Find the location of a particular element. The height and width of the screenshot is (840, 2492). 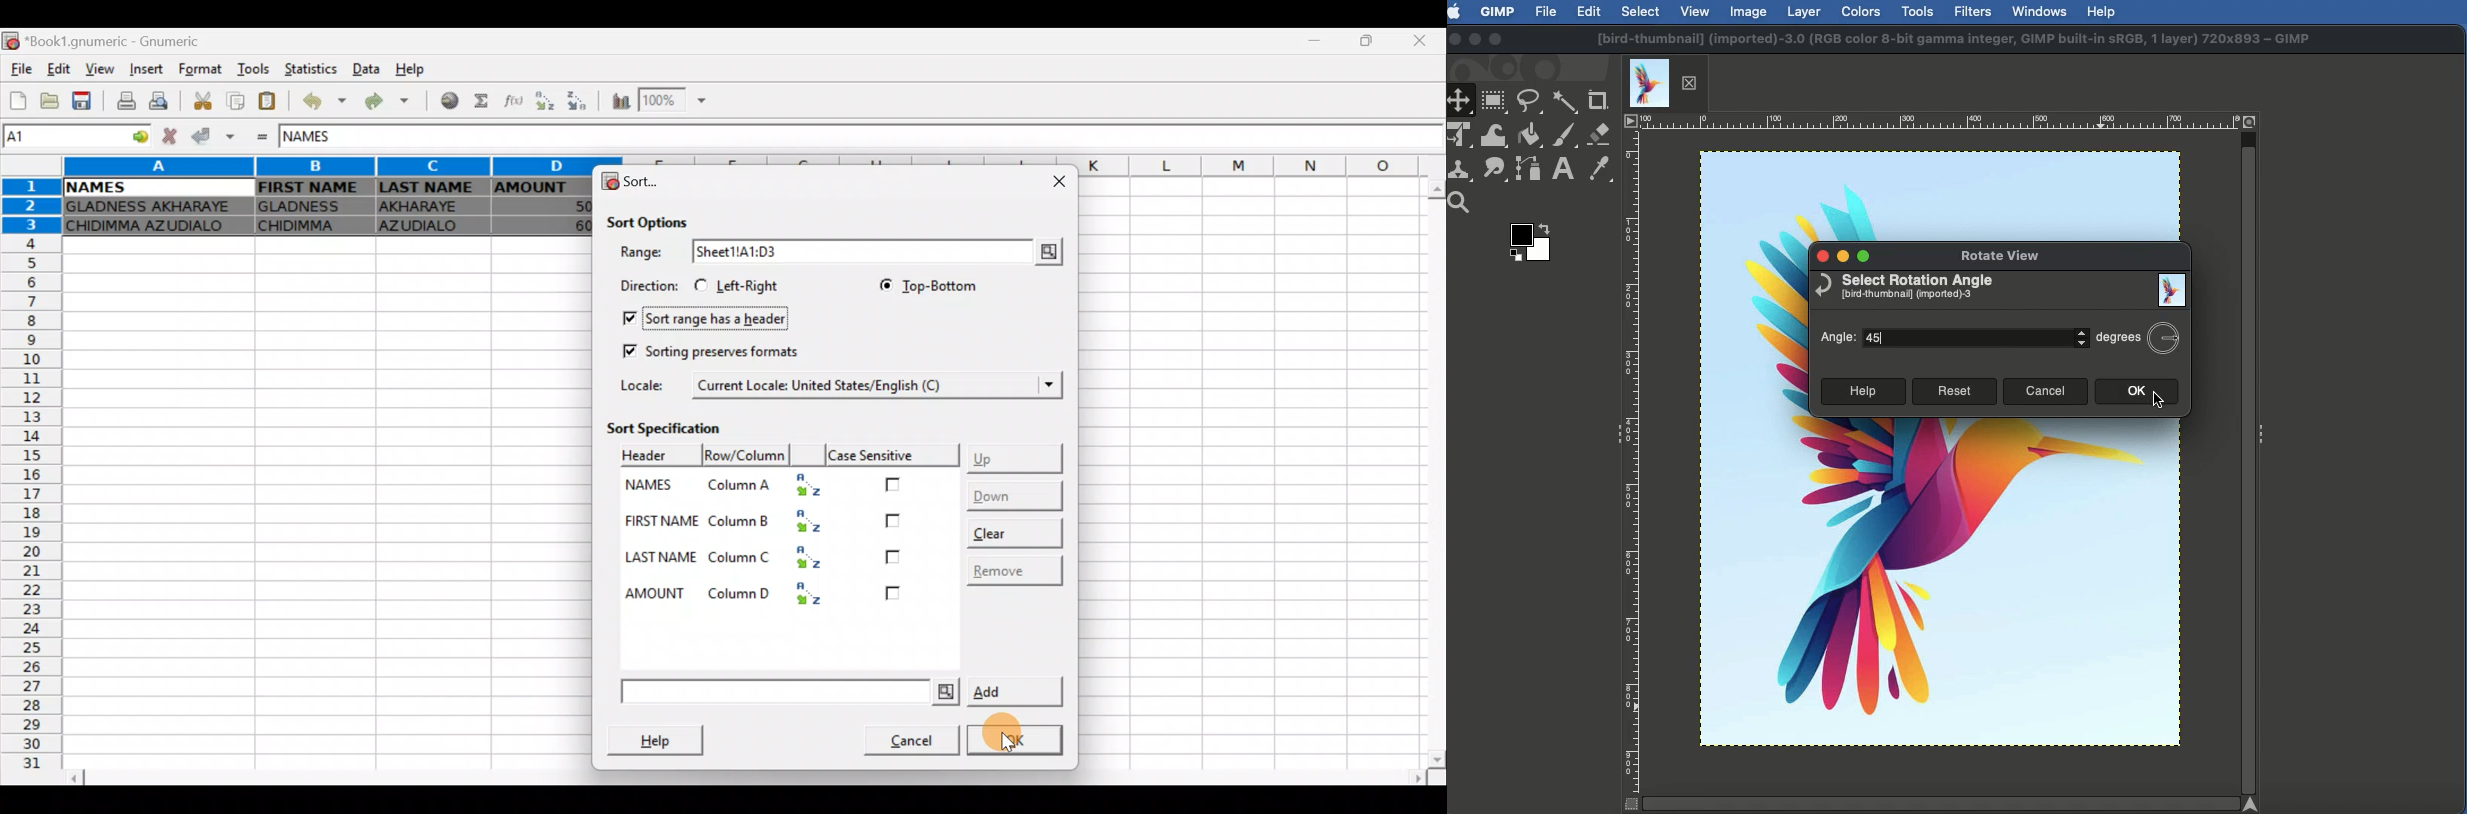

NAMES is located at coordinates (94, 188).